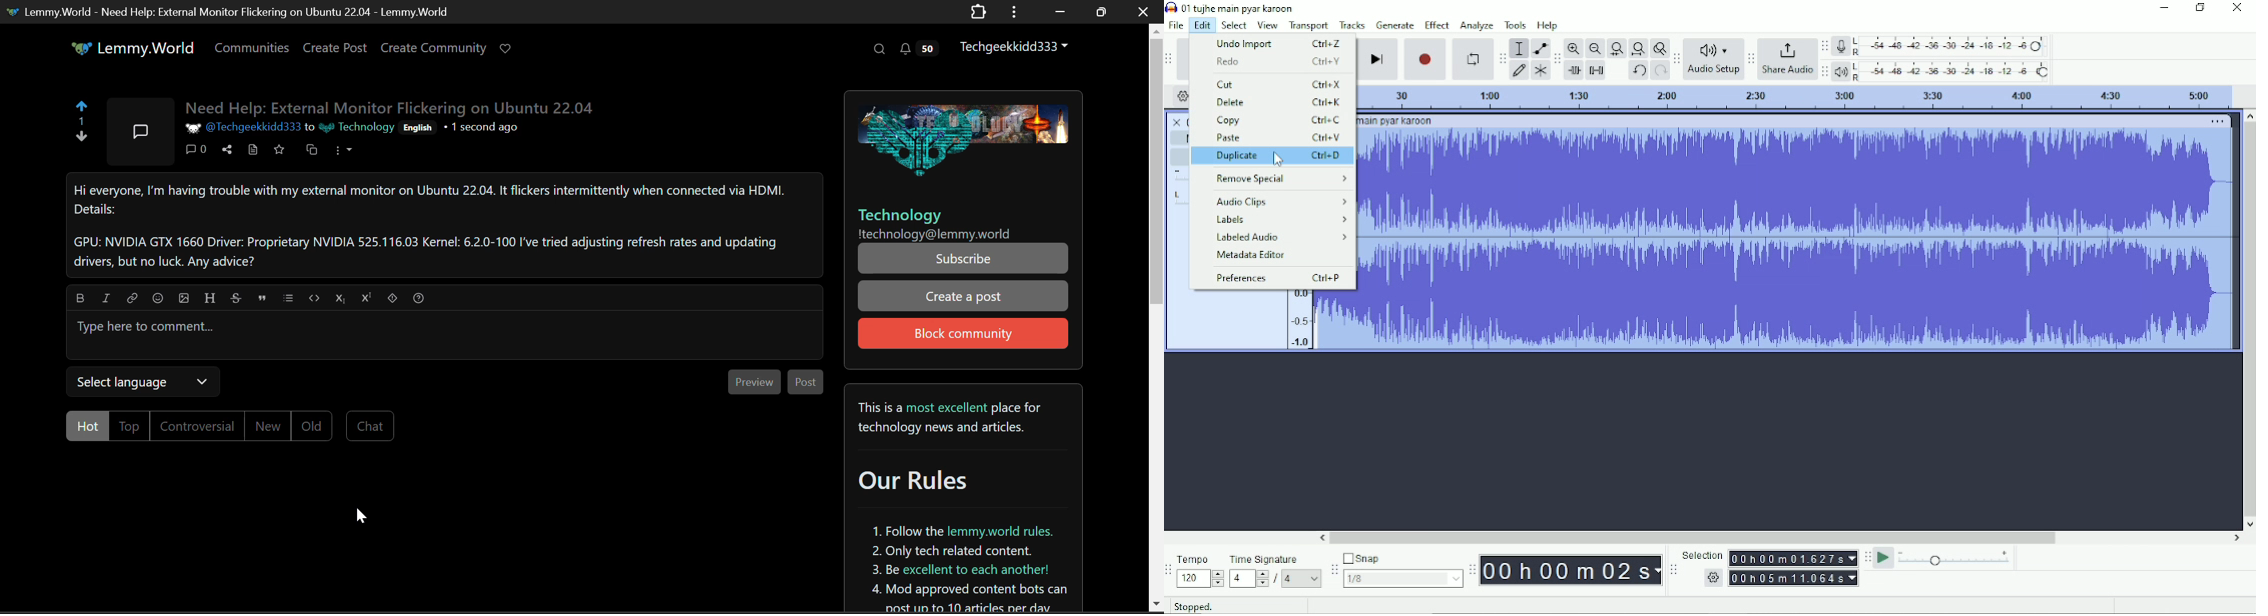 This screenshot has height=616, width=2268. What do you see at coordinates (1751, 58) in the screenshot?
I see `Audacity share audio toolbar` at bounding box center [1751, 58].